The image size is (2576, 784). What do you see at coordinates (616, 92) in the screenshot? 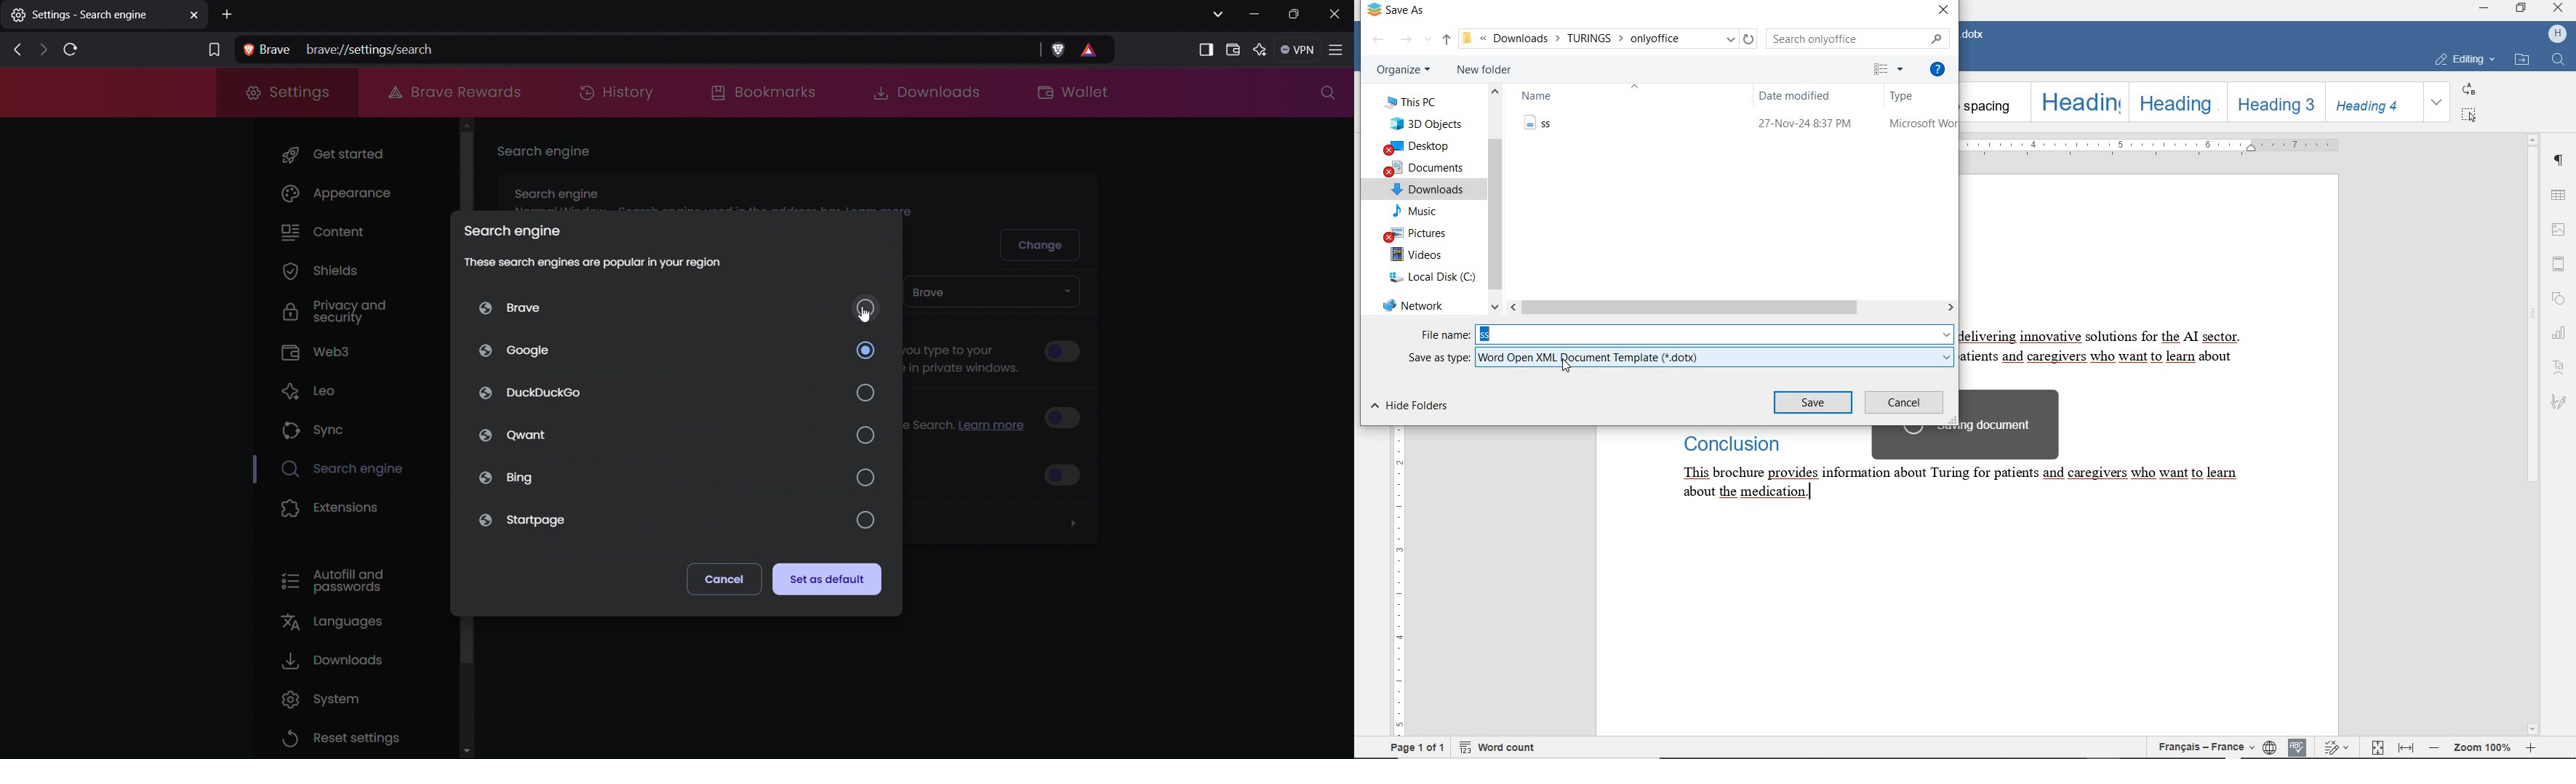
I see `History` at bounding box center [616, 92].